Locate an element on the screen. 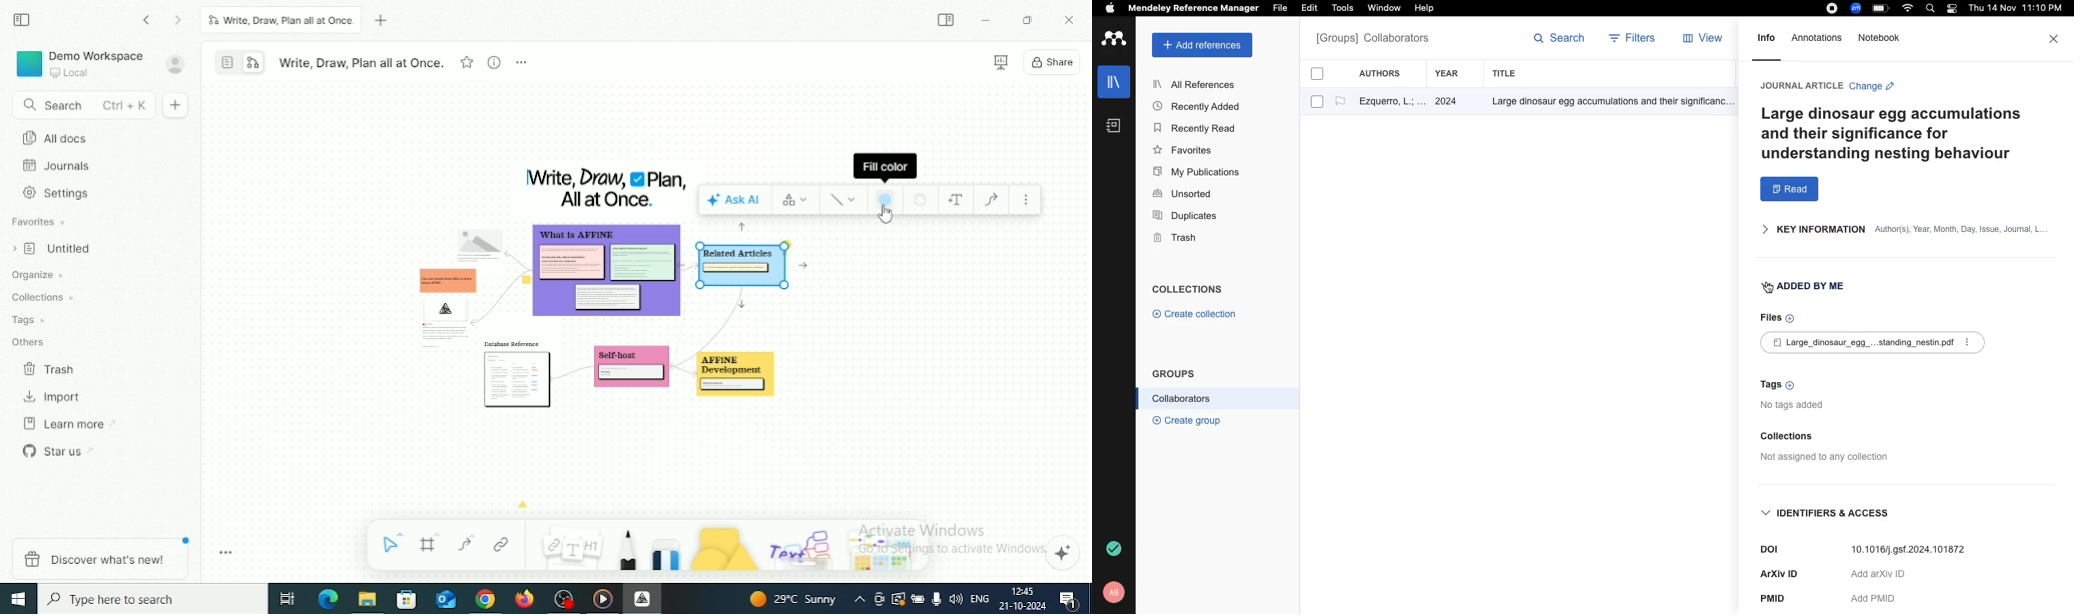 Image resolution: width=2100 pixels, height=616 pixels. year is located at coordinates (1454, 74).